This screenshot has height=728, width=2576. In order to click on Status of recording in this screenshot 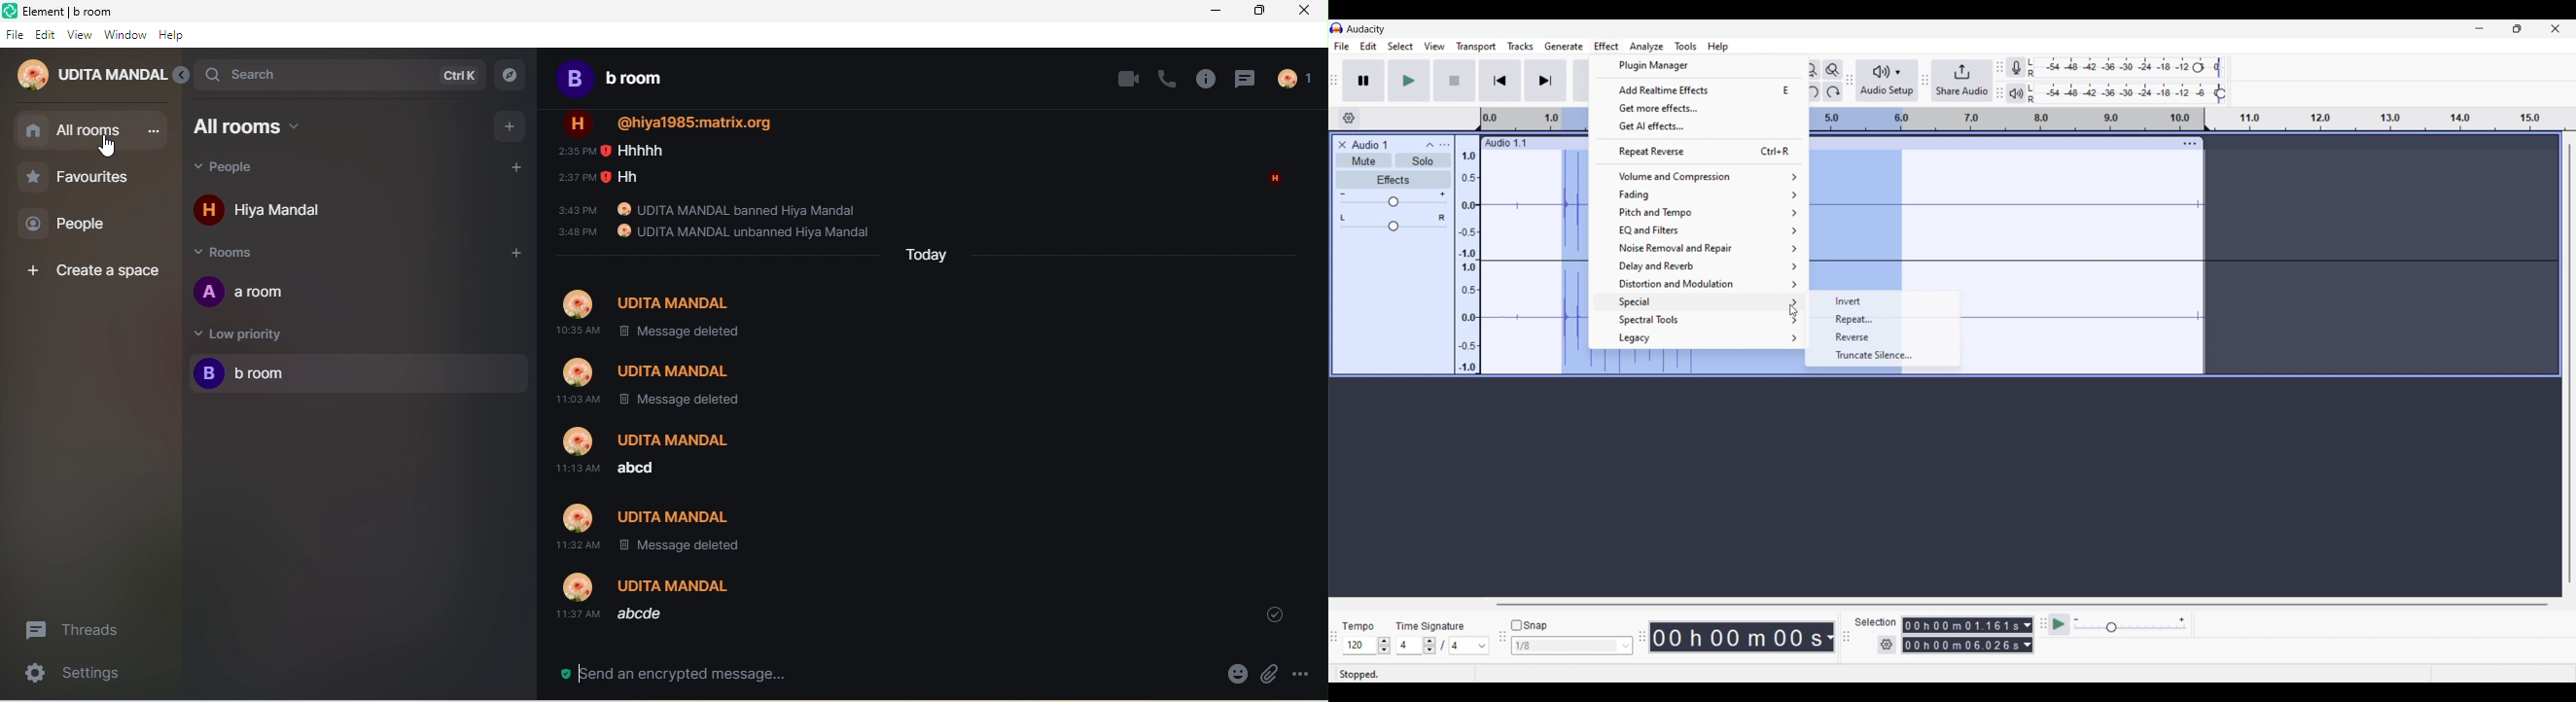, I will do `click(1404, 674)`.